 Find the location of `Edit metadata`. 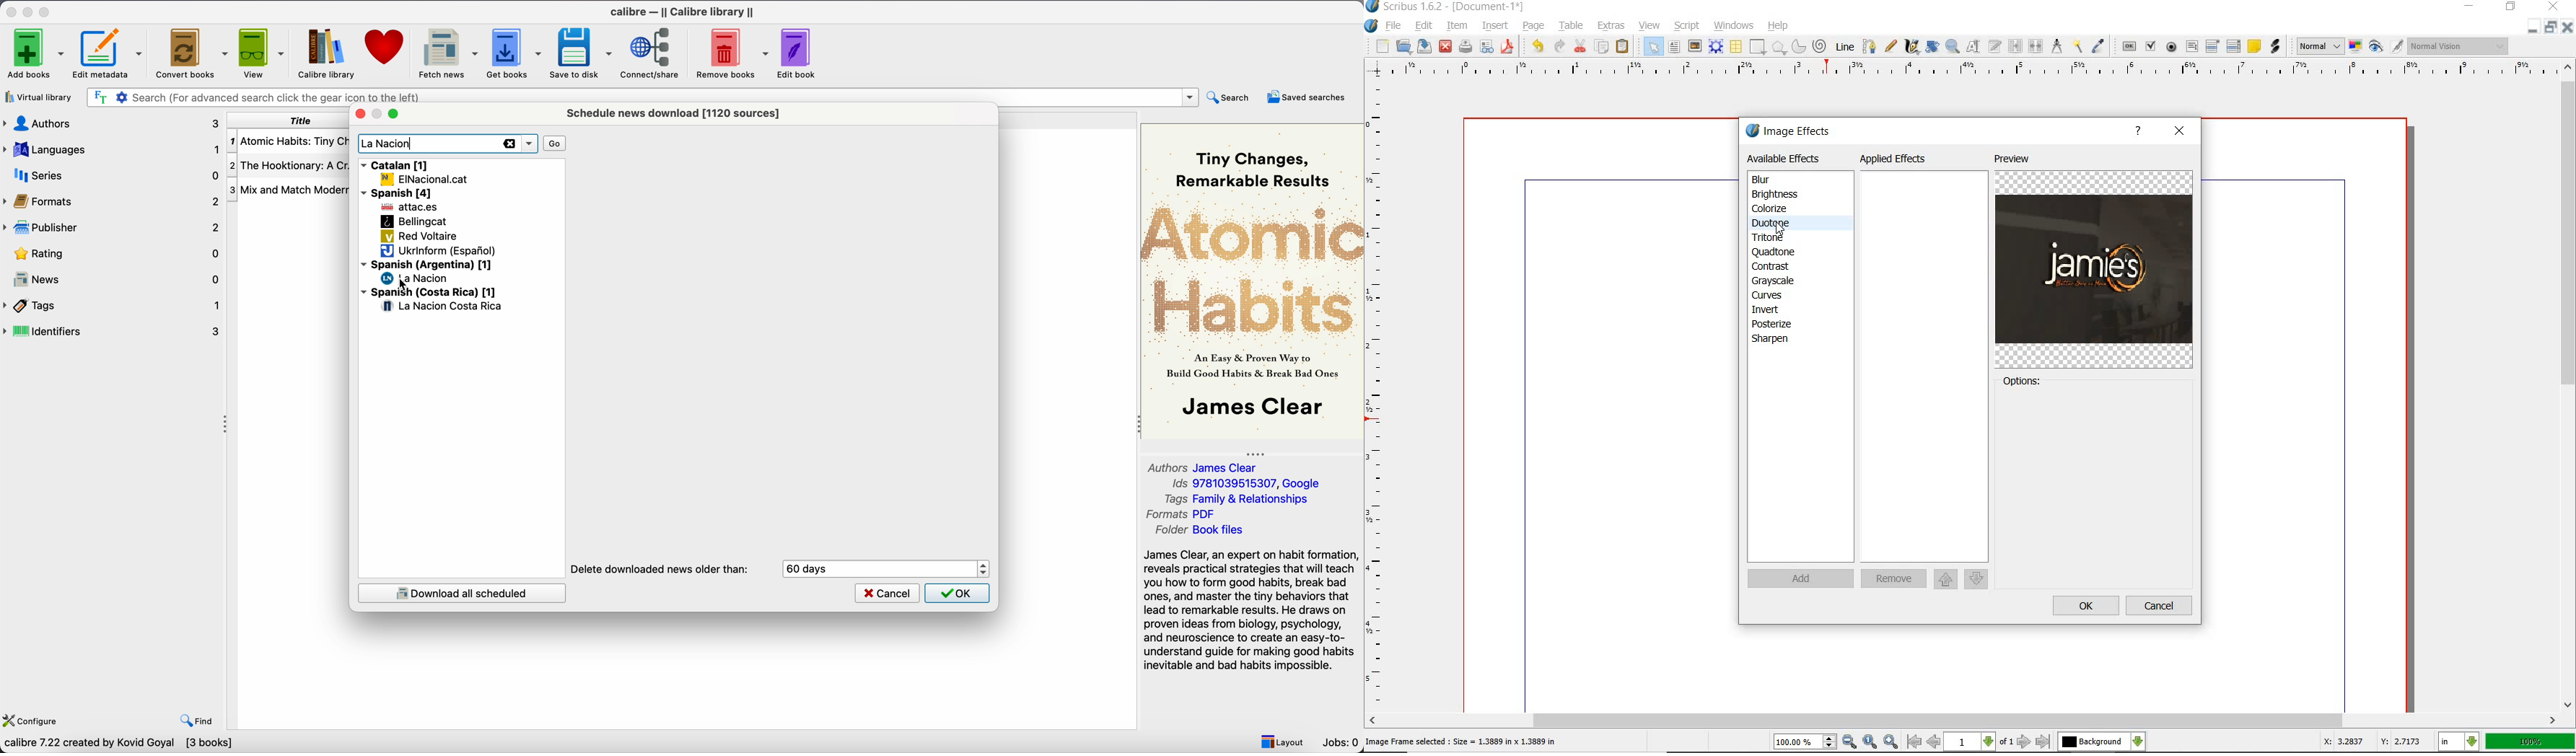

Edit metadata is located at coordinates (109, 53).